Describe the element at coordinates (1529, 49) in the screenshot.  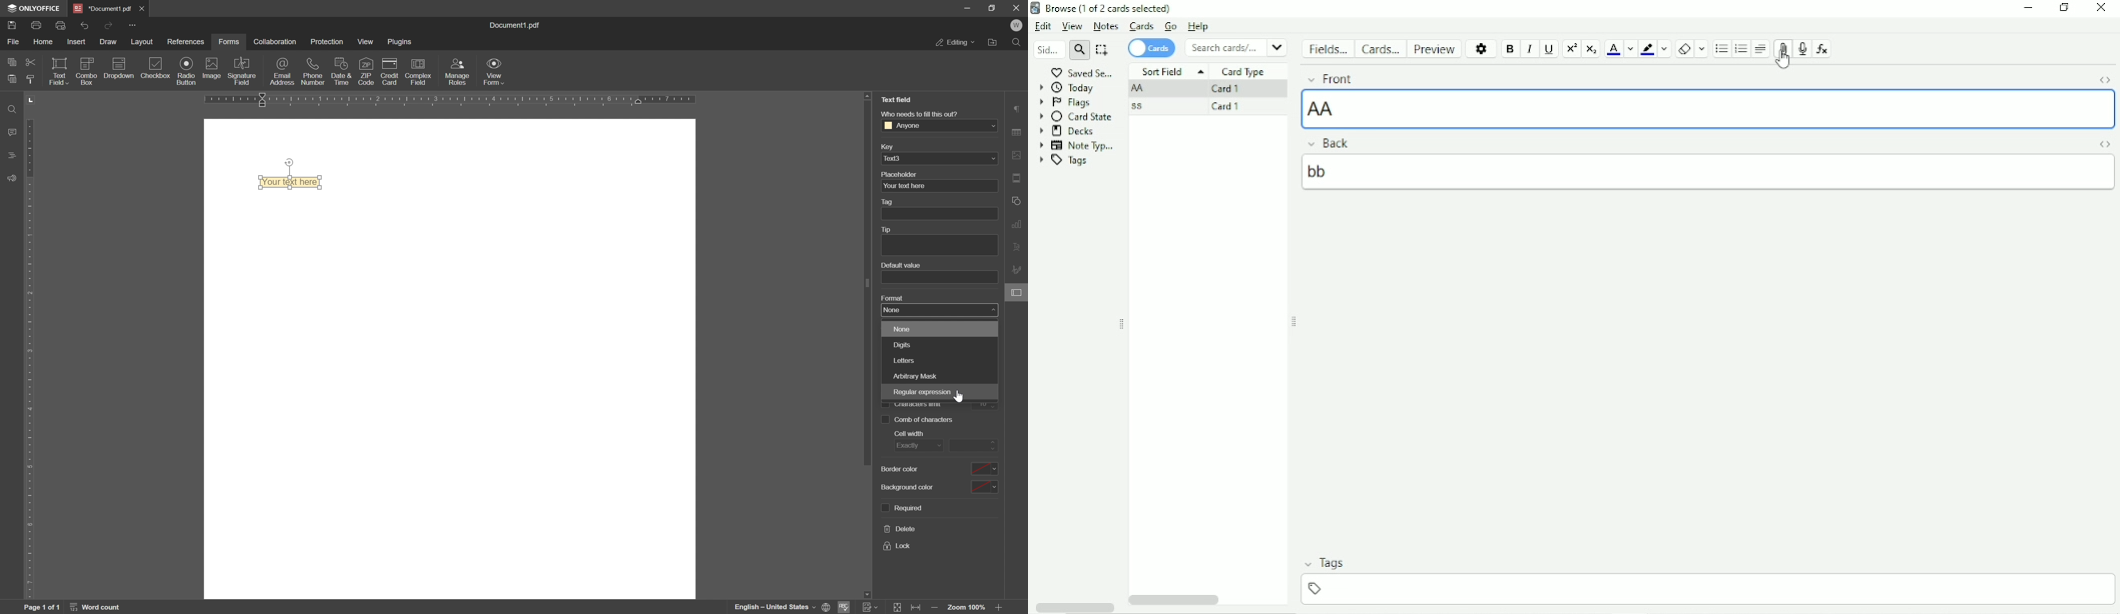
I see `Italic` at that location.